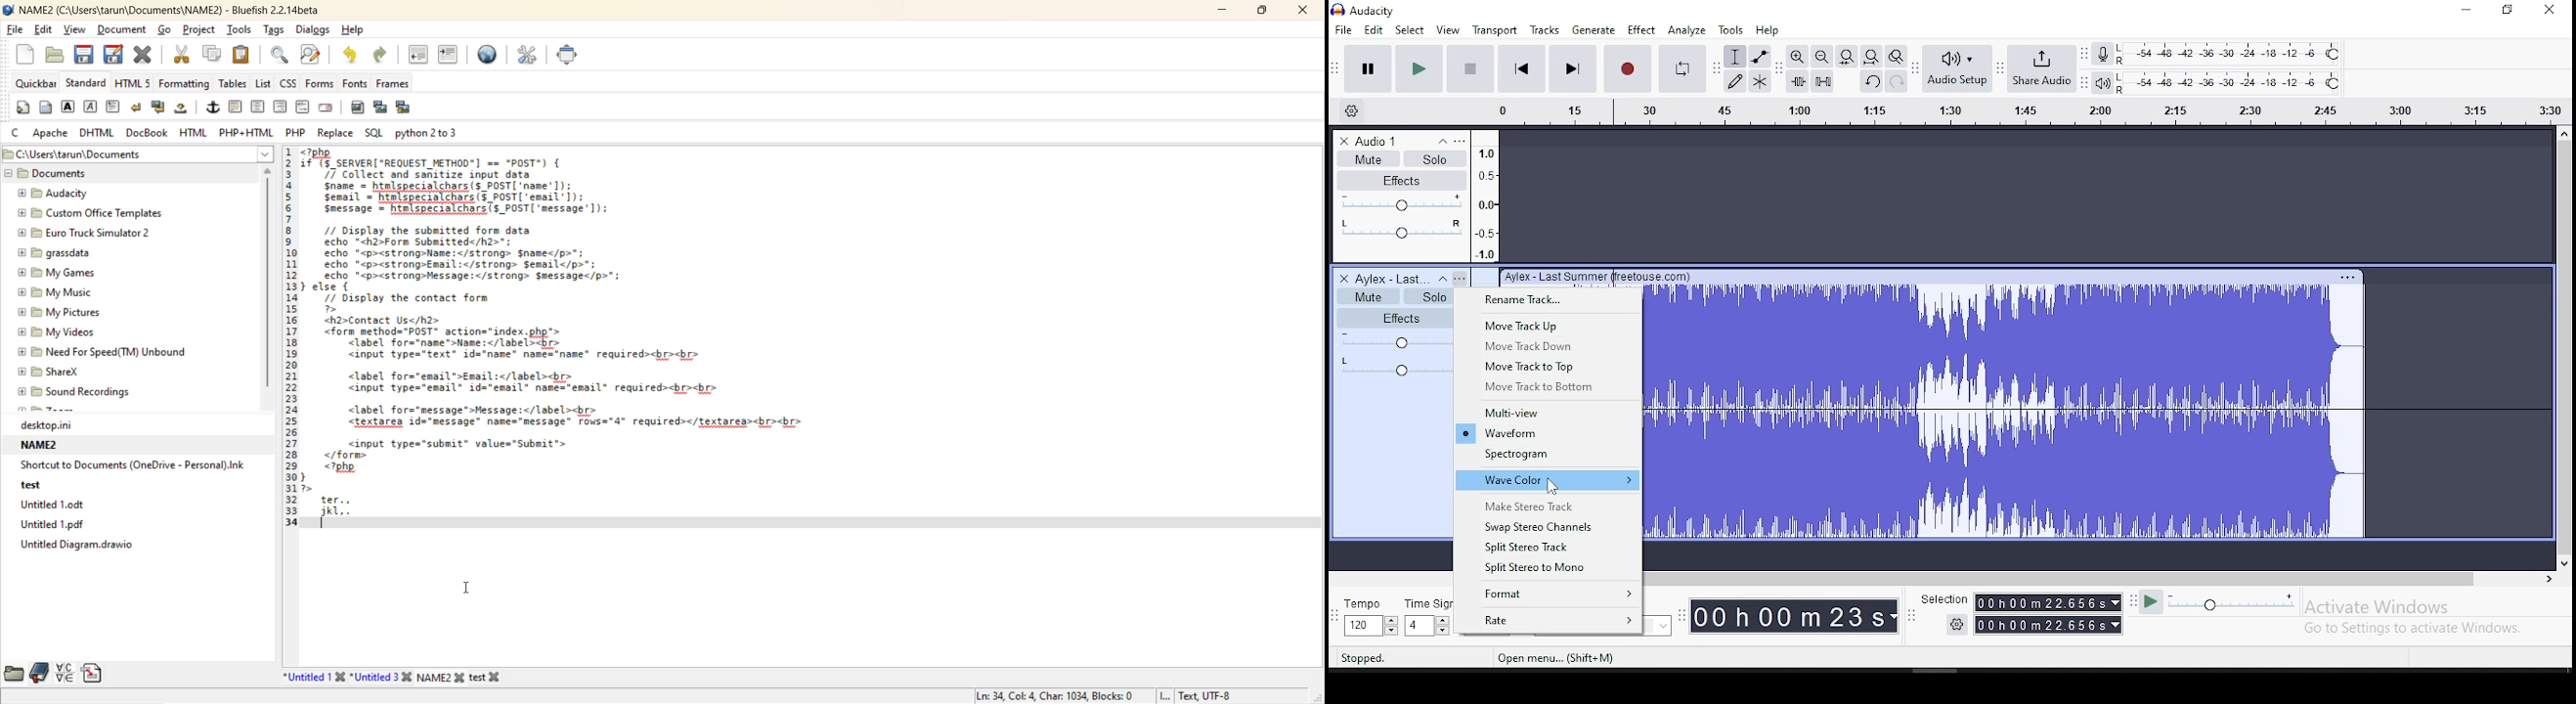 The image size is (2576, 728). Describe the element at coordinates (1344, 142) in the screenshot. I see `delete track` at that location.